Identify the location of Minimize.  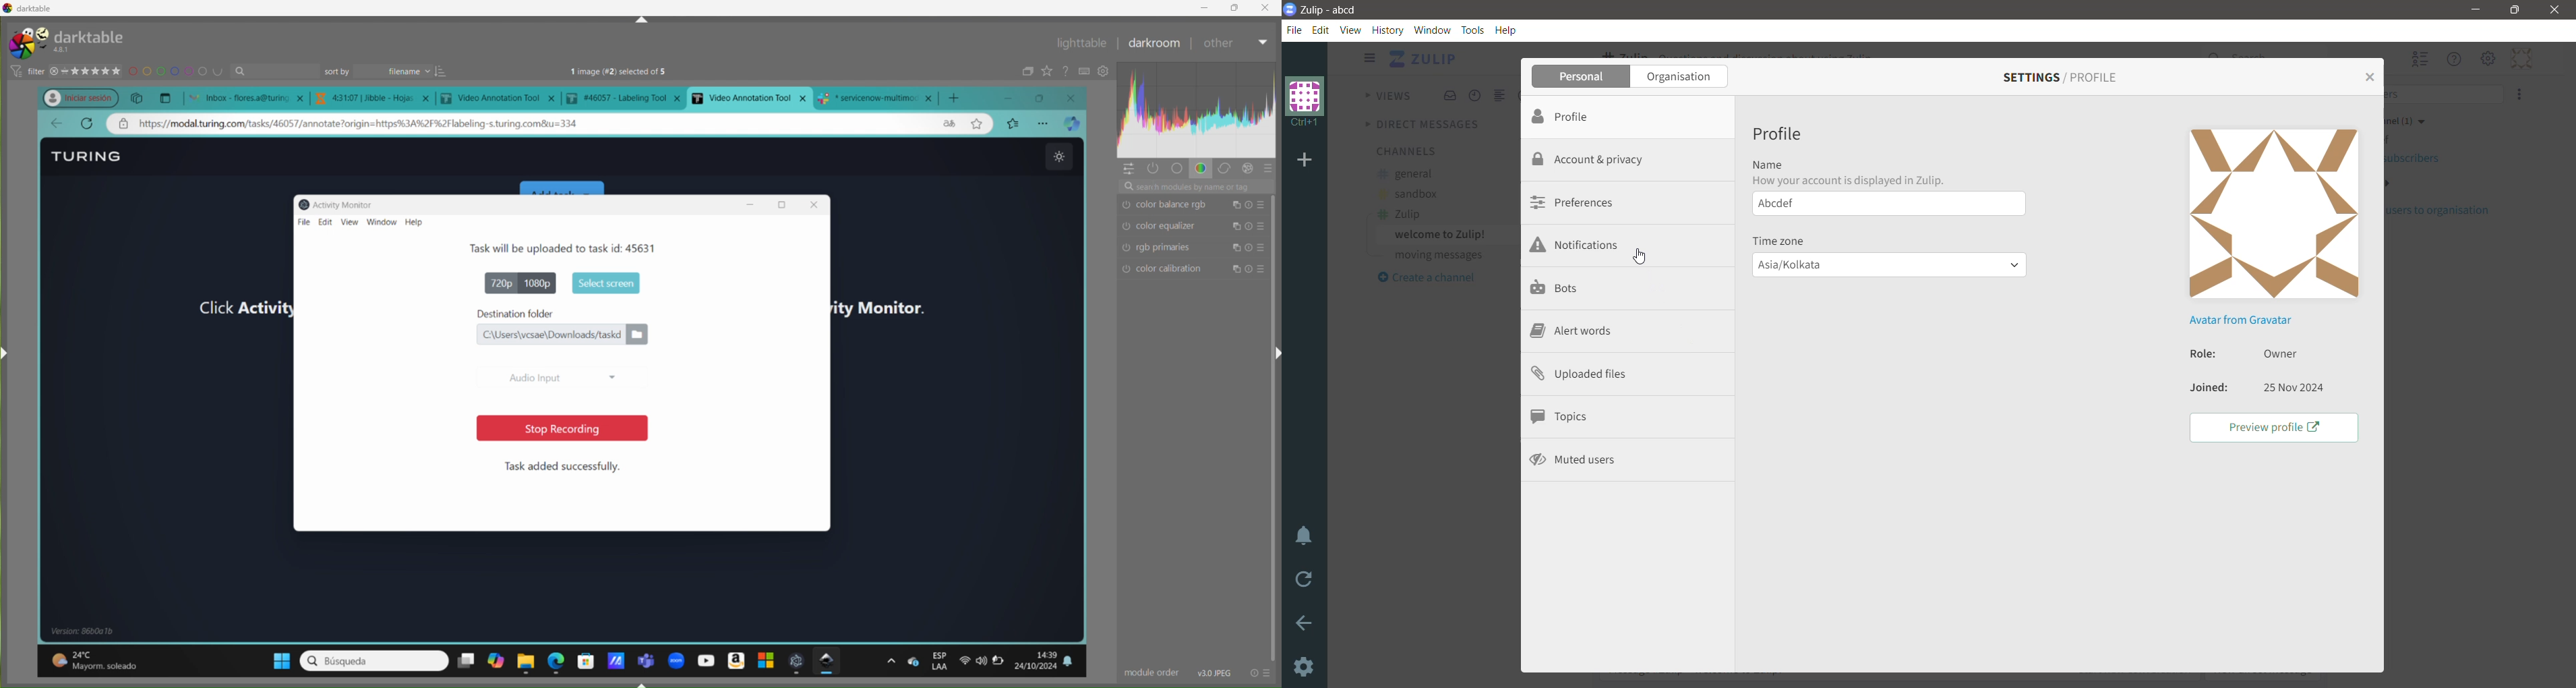
(1206, 8).